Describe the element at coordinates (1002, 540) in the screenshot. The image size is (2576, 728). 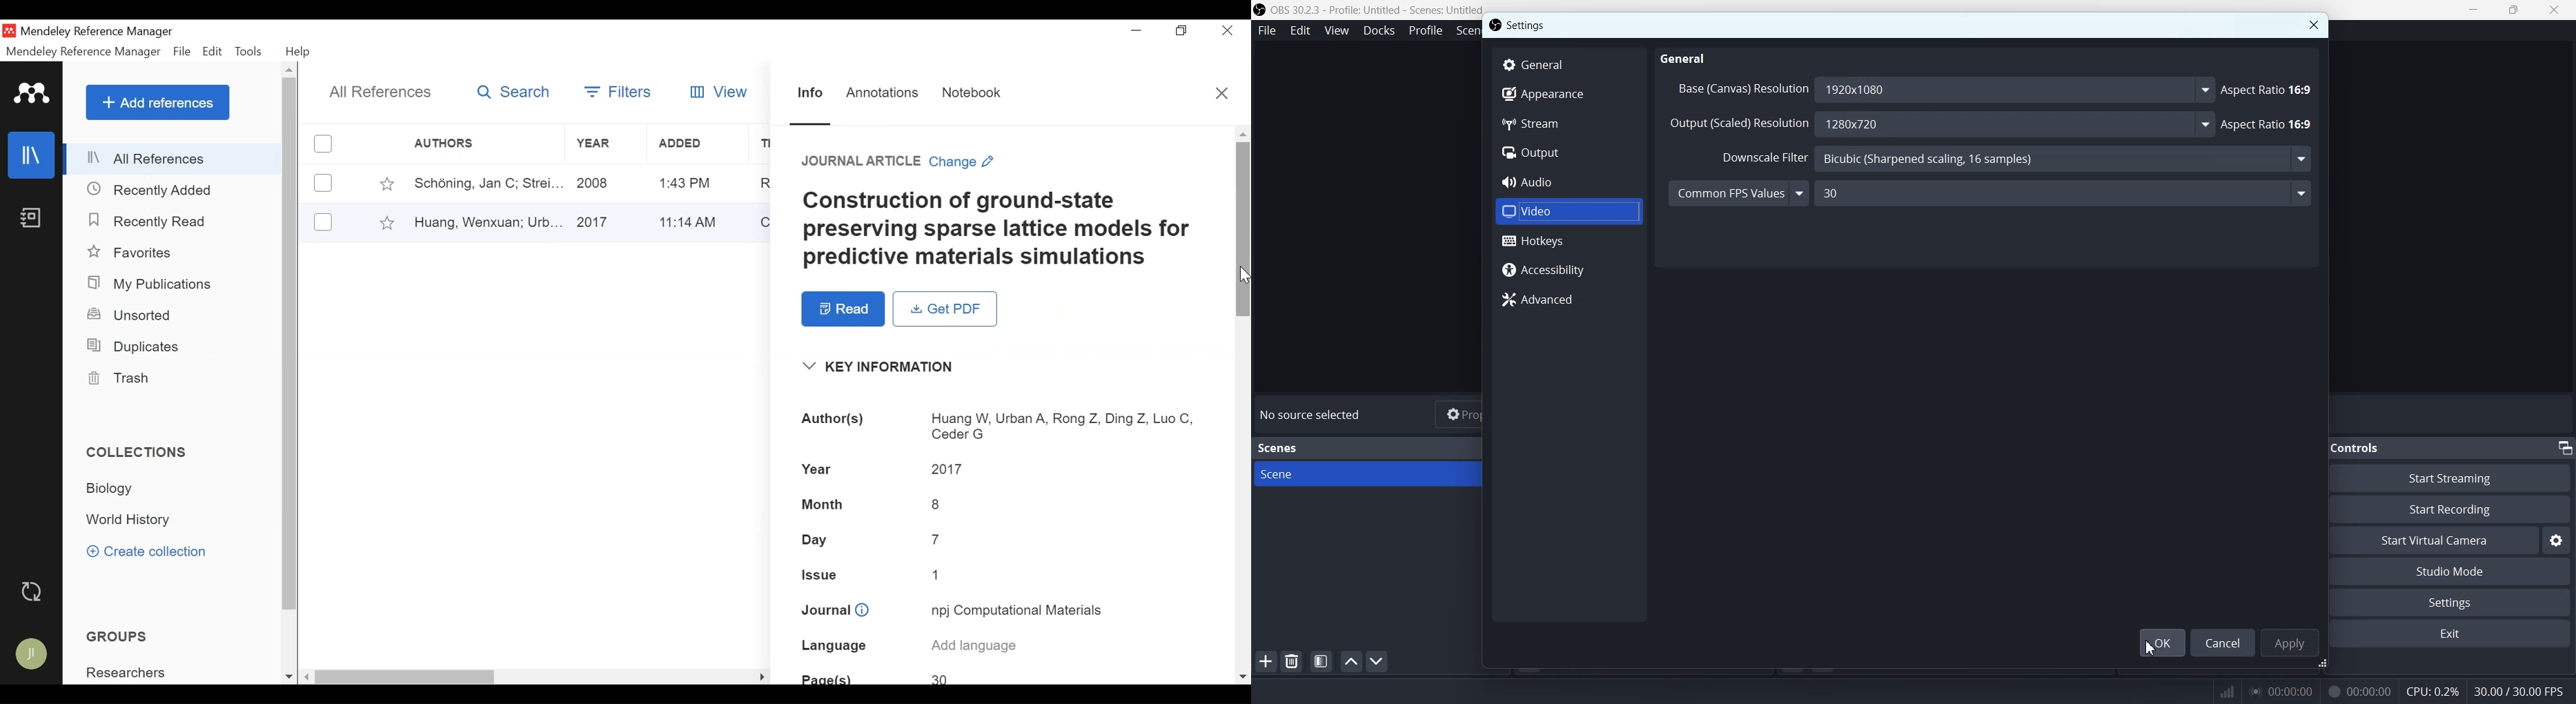
I see `Day` at that location.